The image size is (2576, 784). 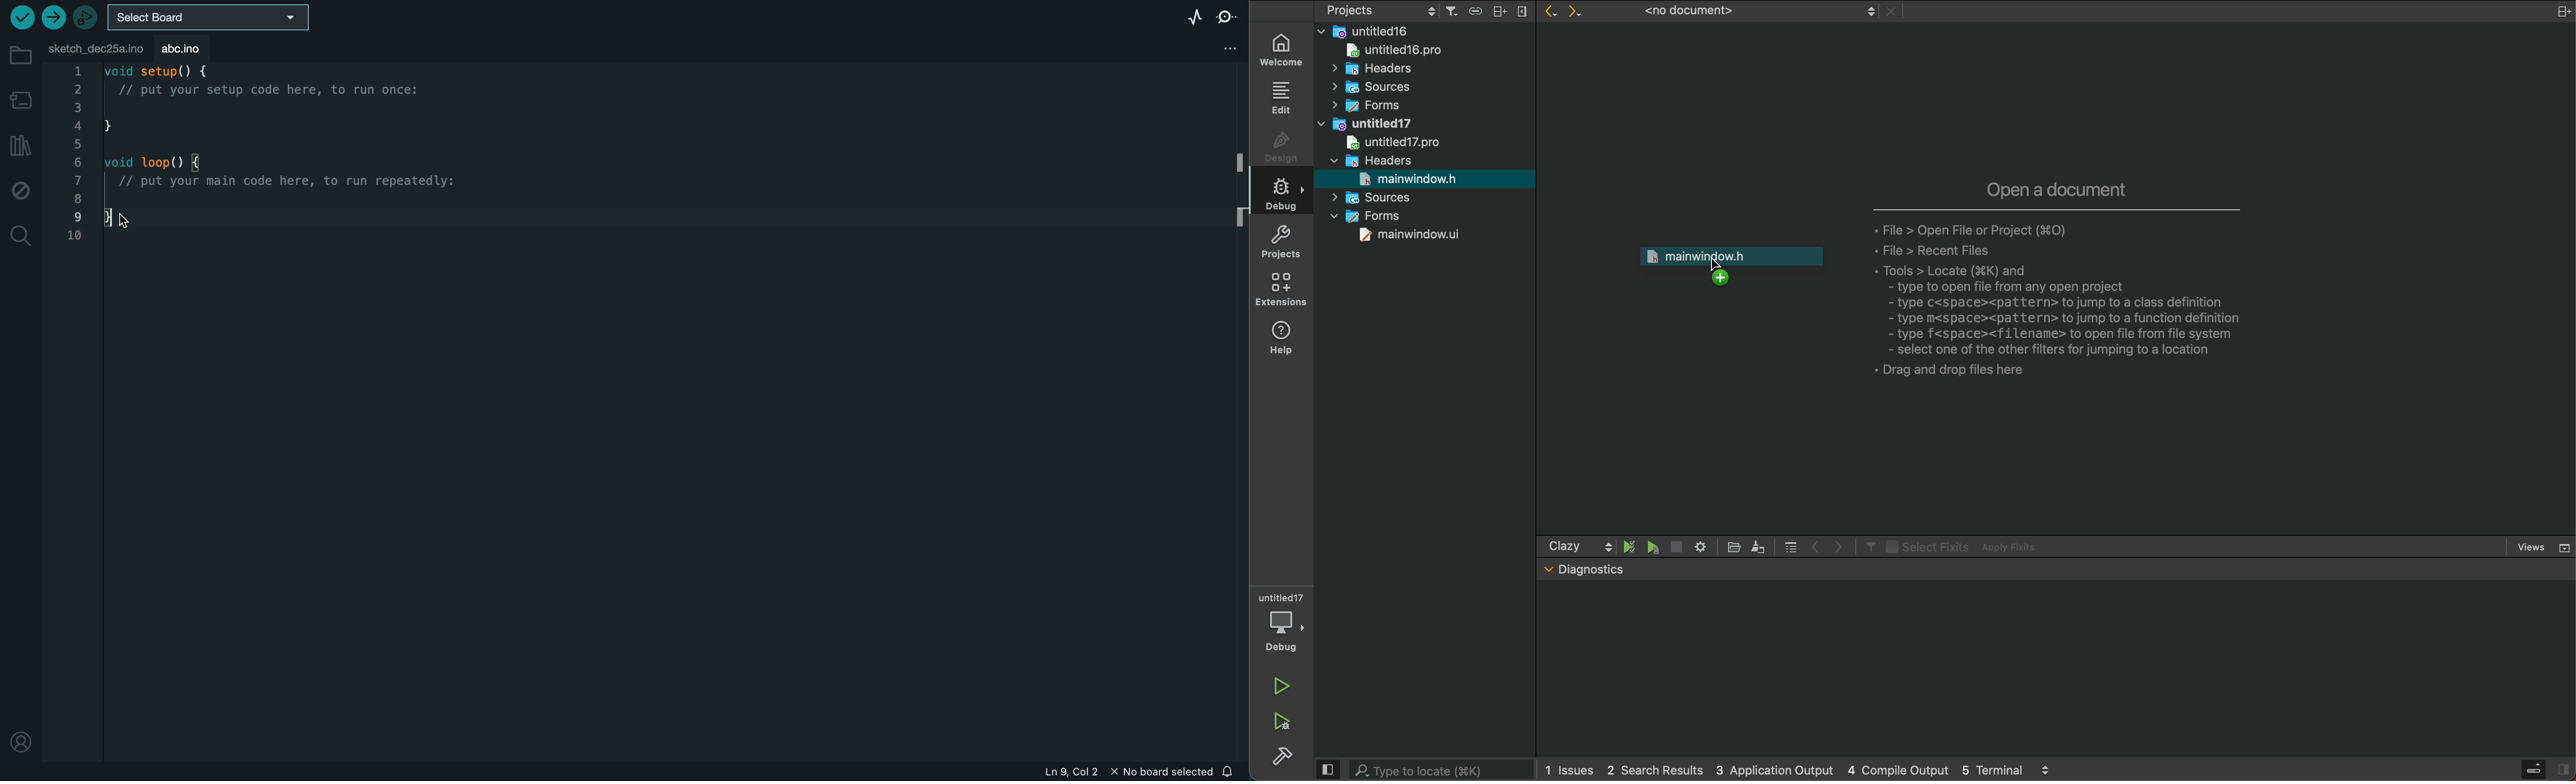 What do you see at coordinates (1894, 12) in the screenshot?
I see `Close` at bounding box center [1894, 12].